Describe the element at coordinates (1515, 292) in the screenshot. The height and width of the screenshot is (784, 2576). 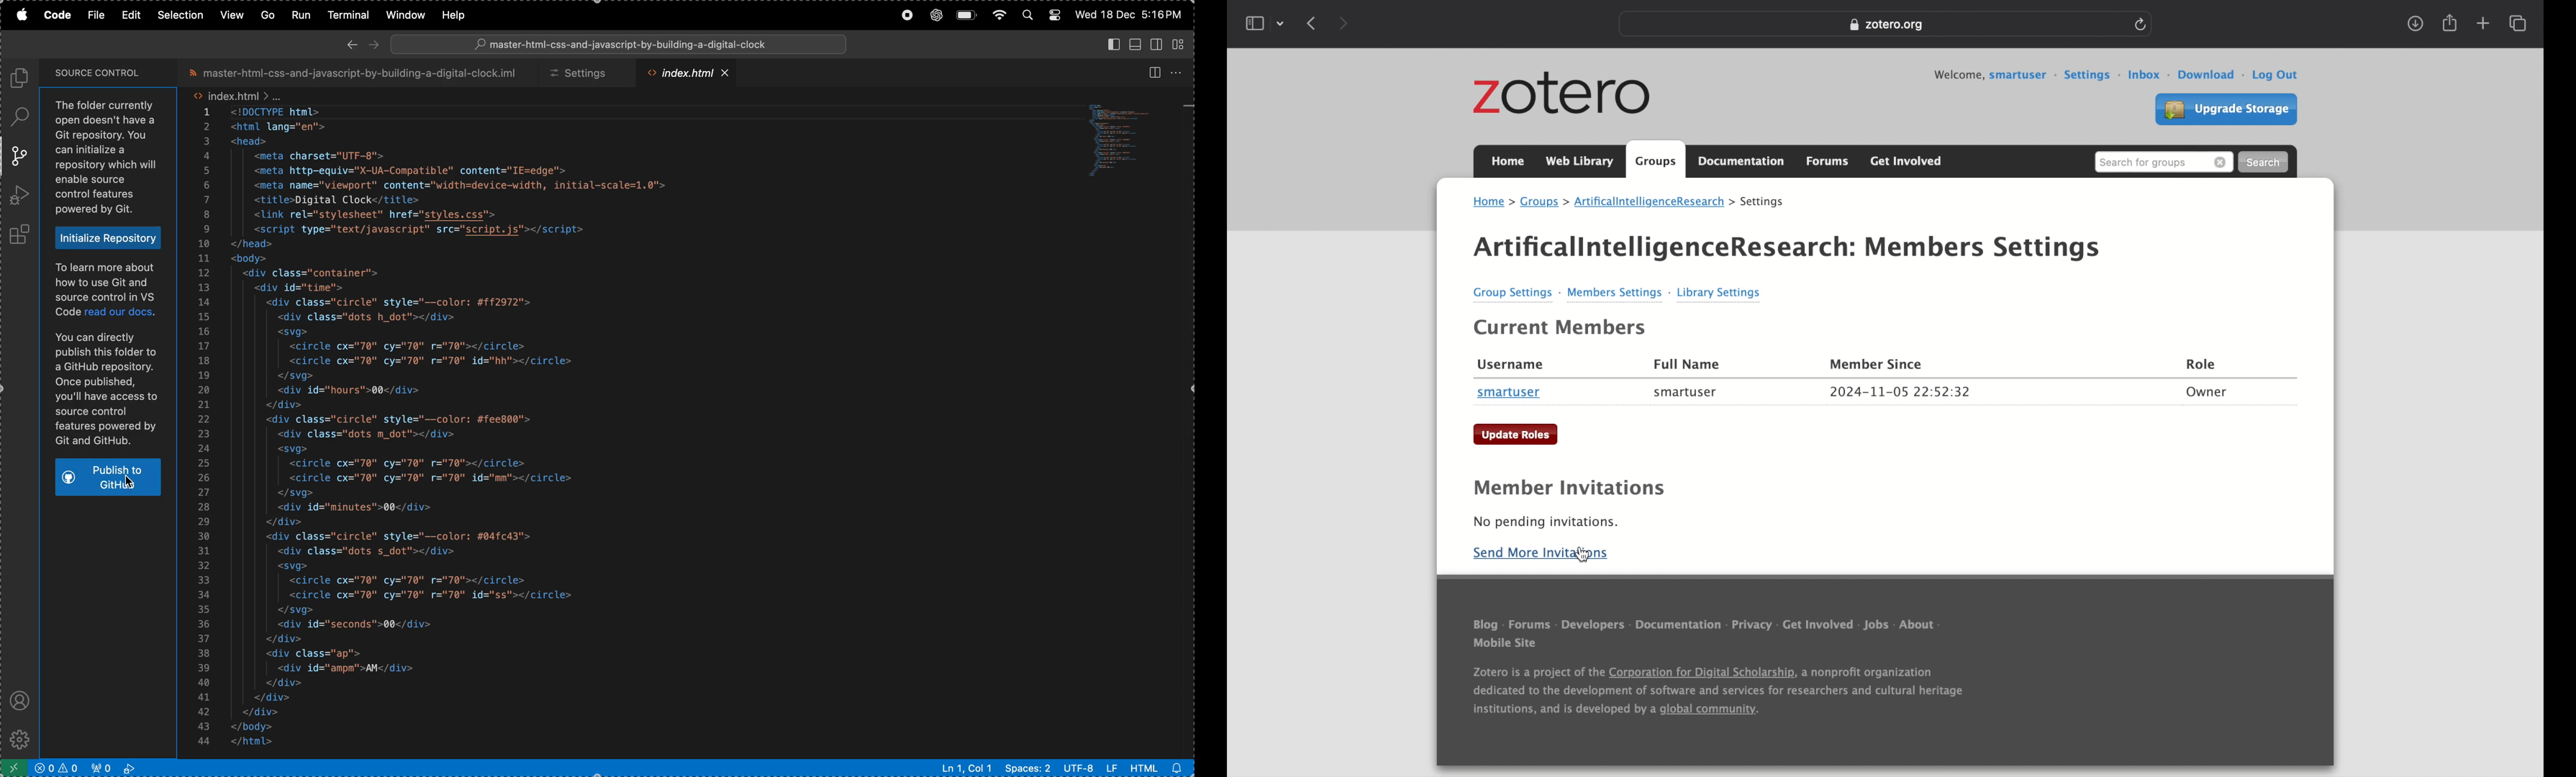
I see `group settings` at that location.